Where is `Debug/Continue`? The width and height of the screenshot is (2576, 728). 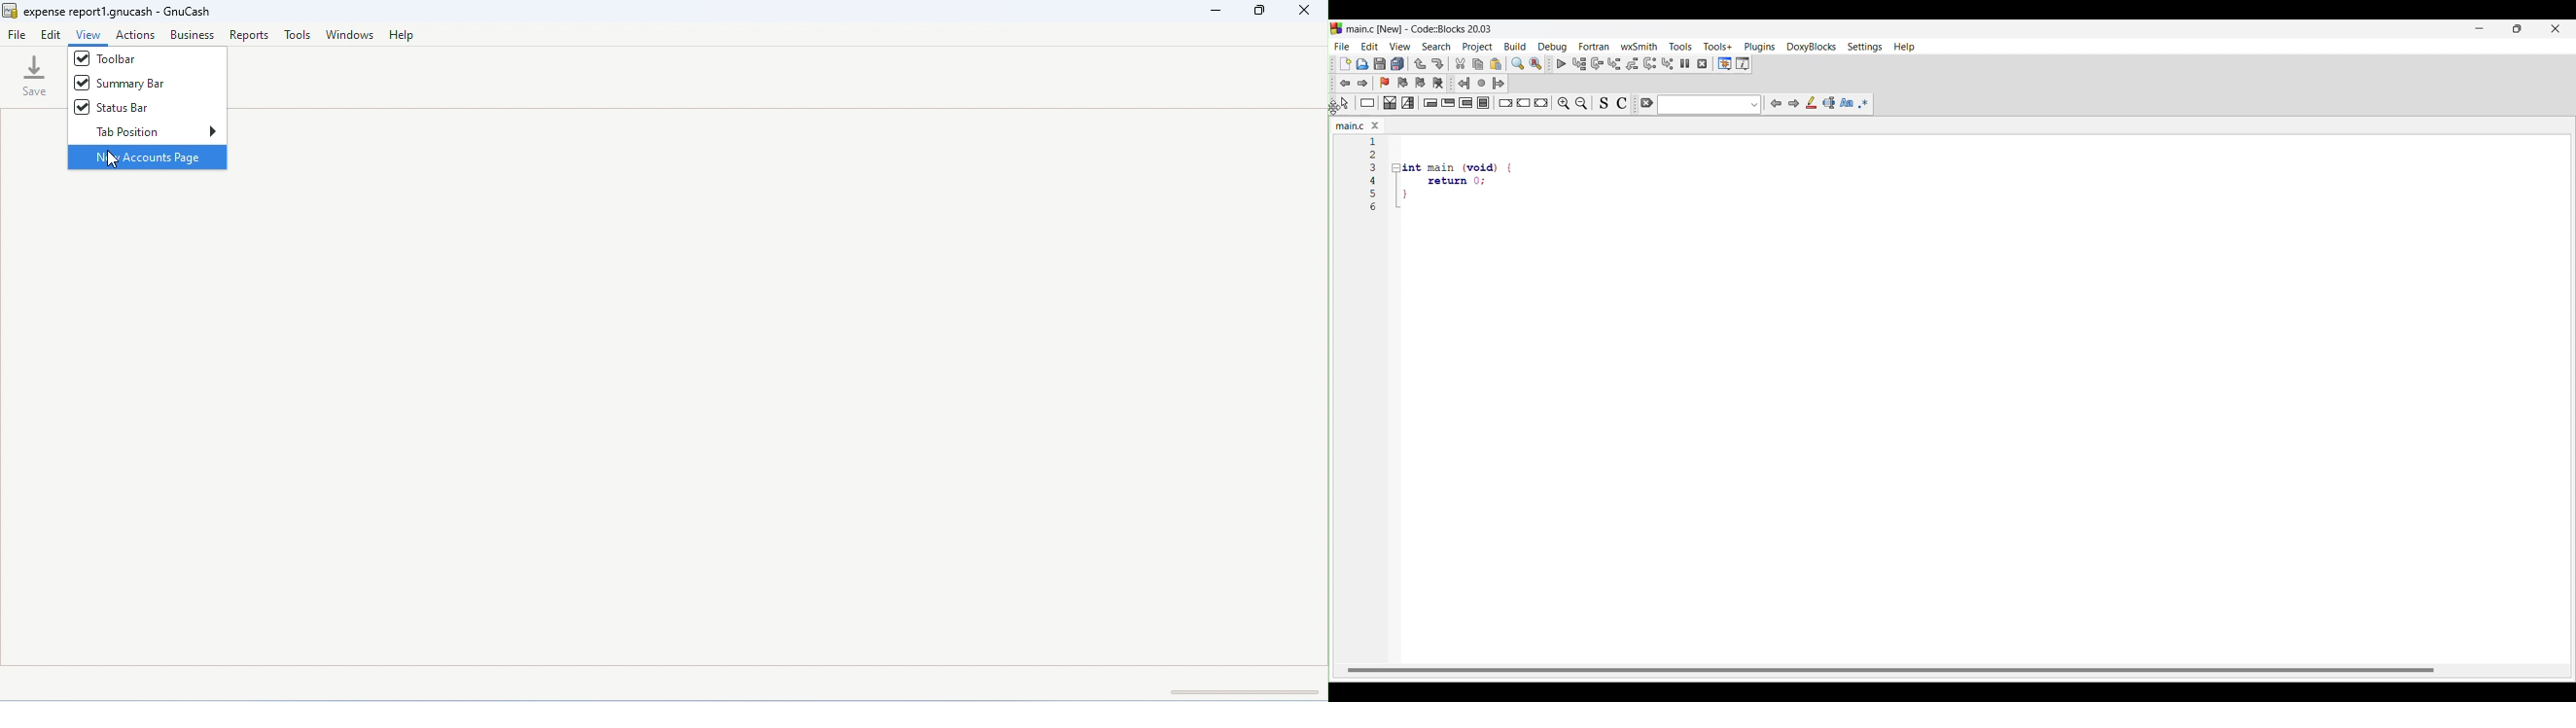 Debug/Continue is located at coordinates (1562, 64).